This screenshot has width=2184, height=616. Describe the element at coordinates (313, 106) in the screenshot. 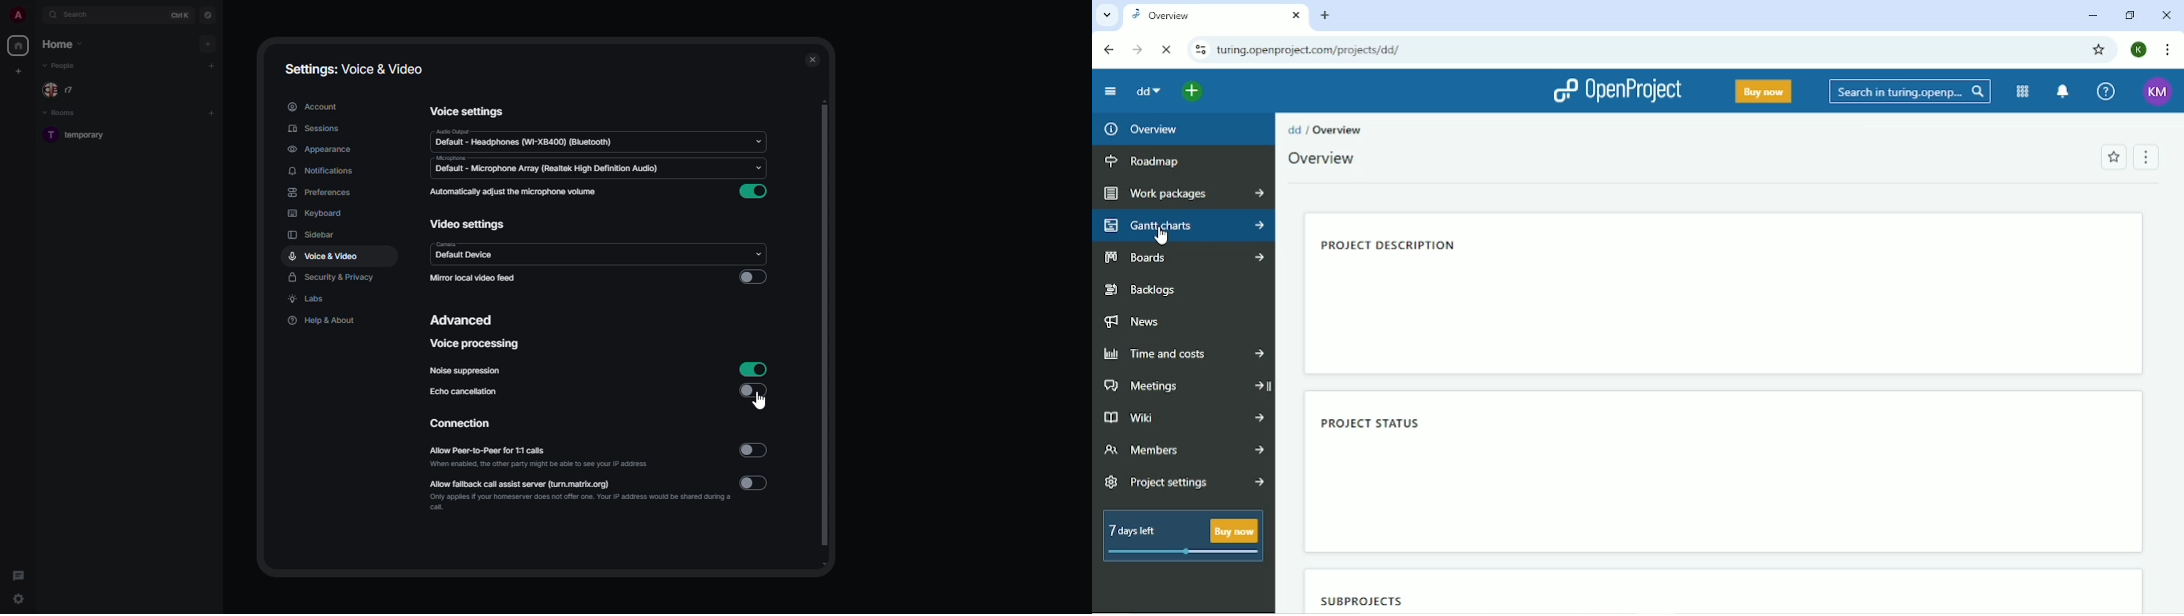

I see `account` at that location.